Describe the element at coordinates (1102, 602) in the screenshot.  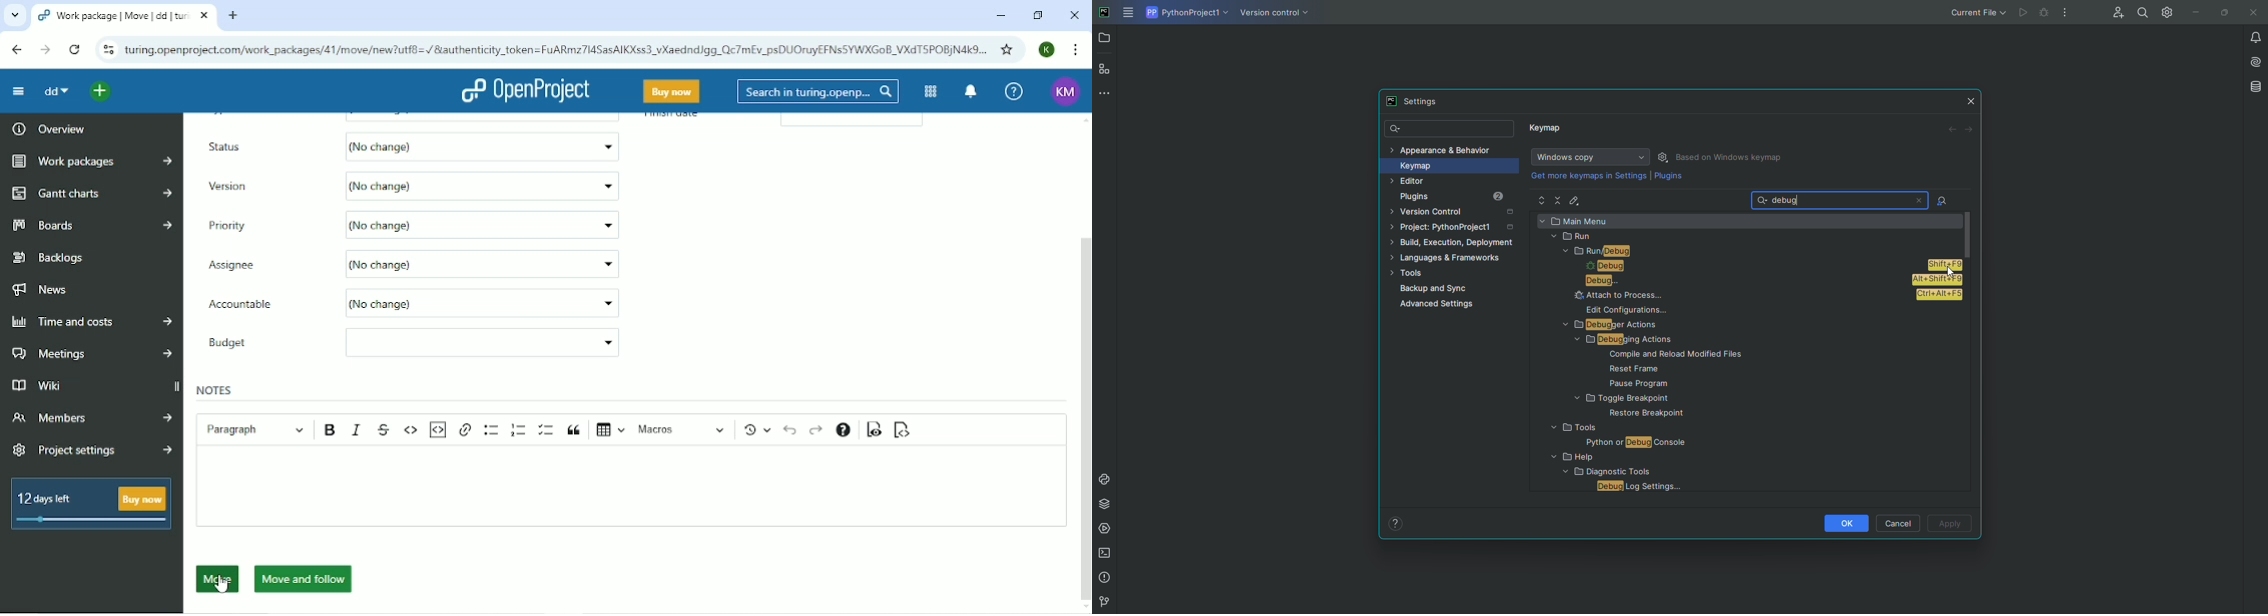
I see `version Control` at that location.